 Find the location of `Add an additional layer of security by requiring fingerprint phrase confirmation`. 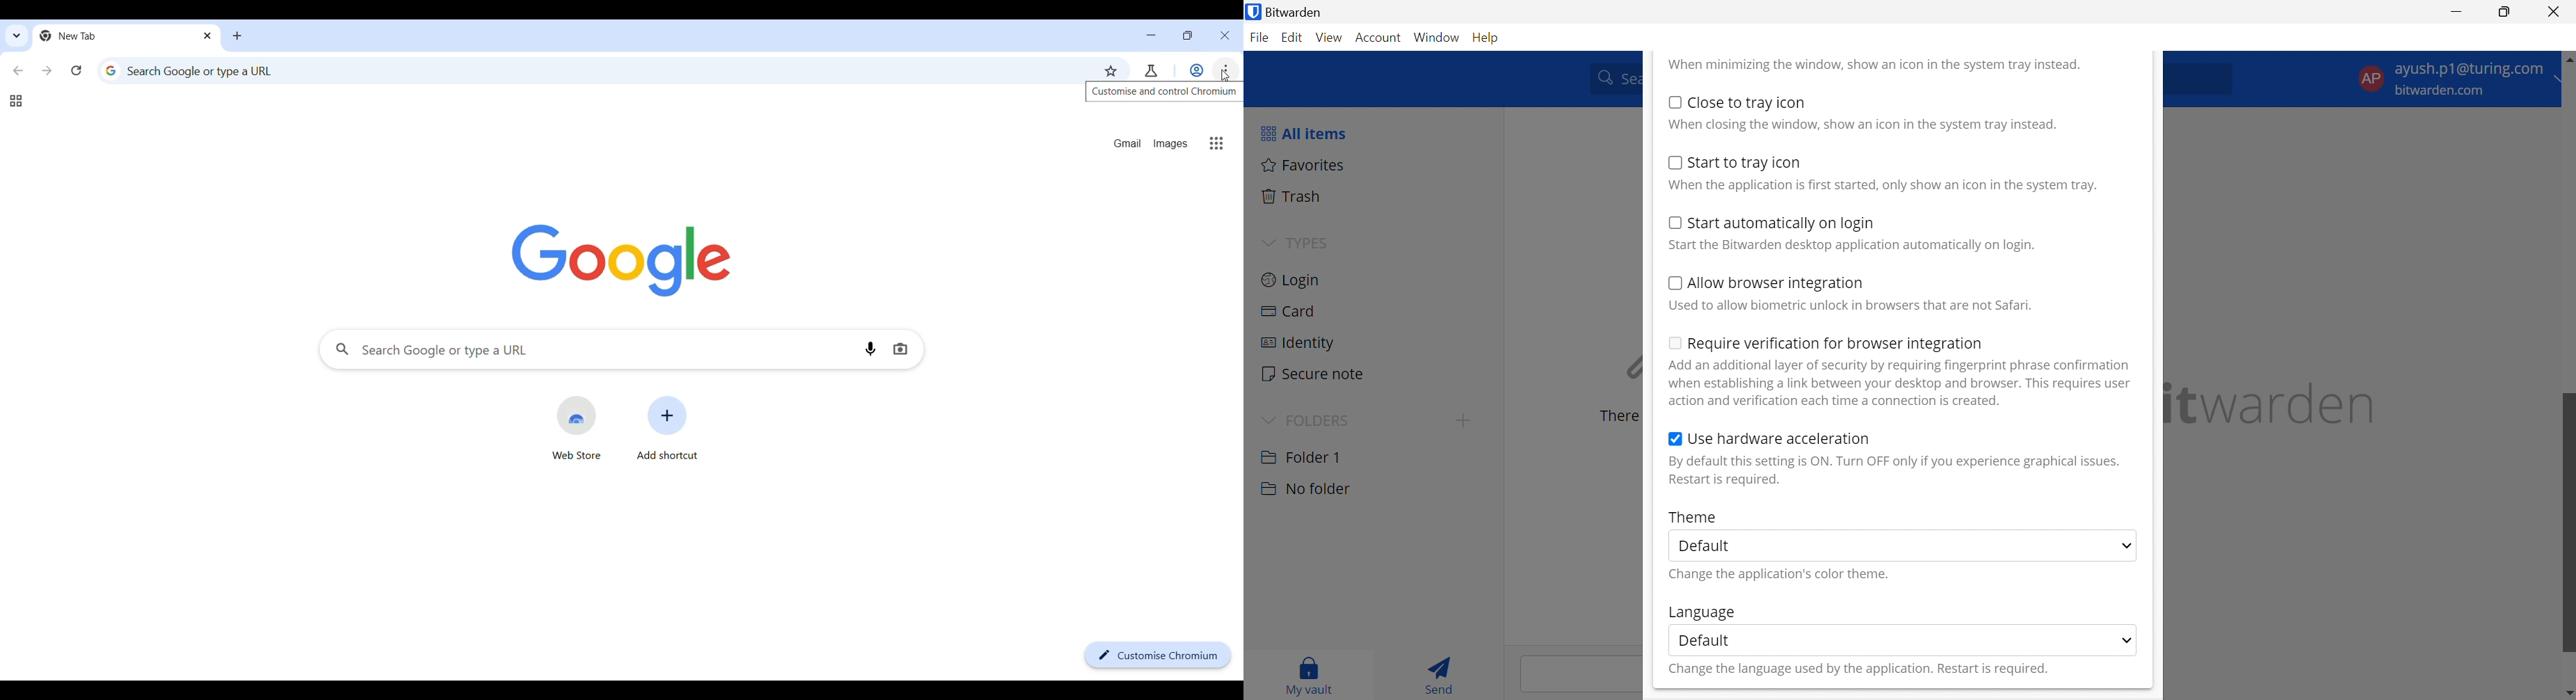

Add an additional layer of security by requiring fingerprint phrase confirmation is located at coordinates (1902, 365).